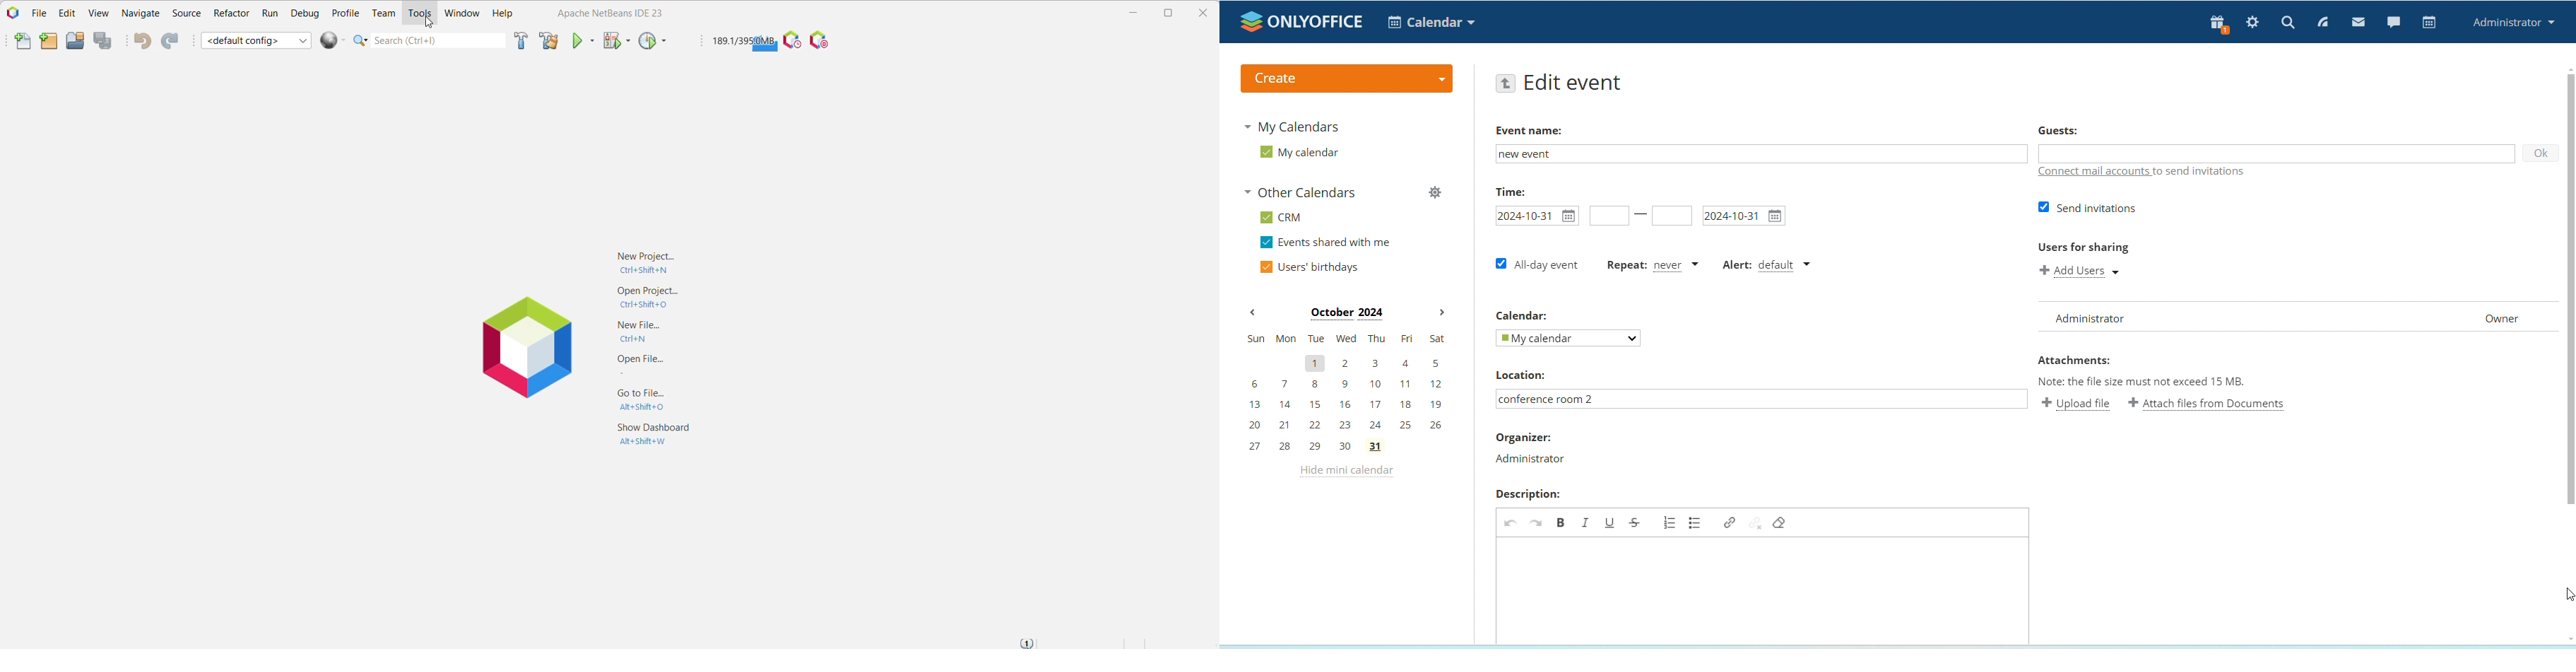 The image size is (2576, 672). Describe the element at coordinates (2216, 25) in the screenshot. I see `present` at that location.